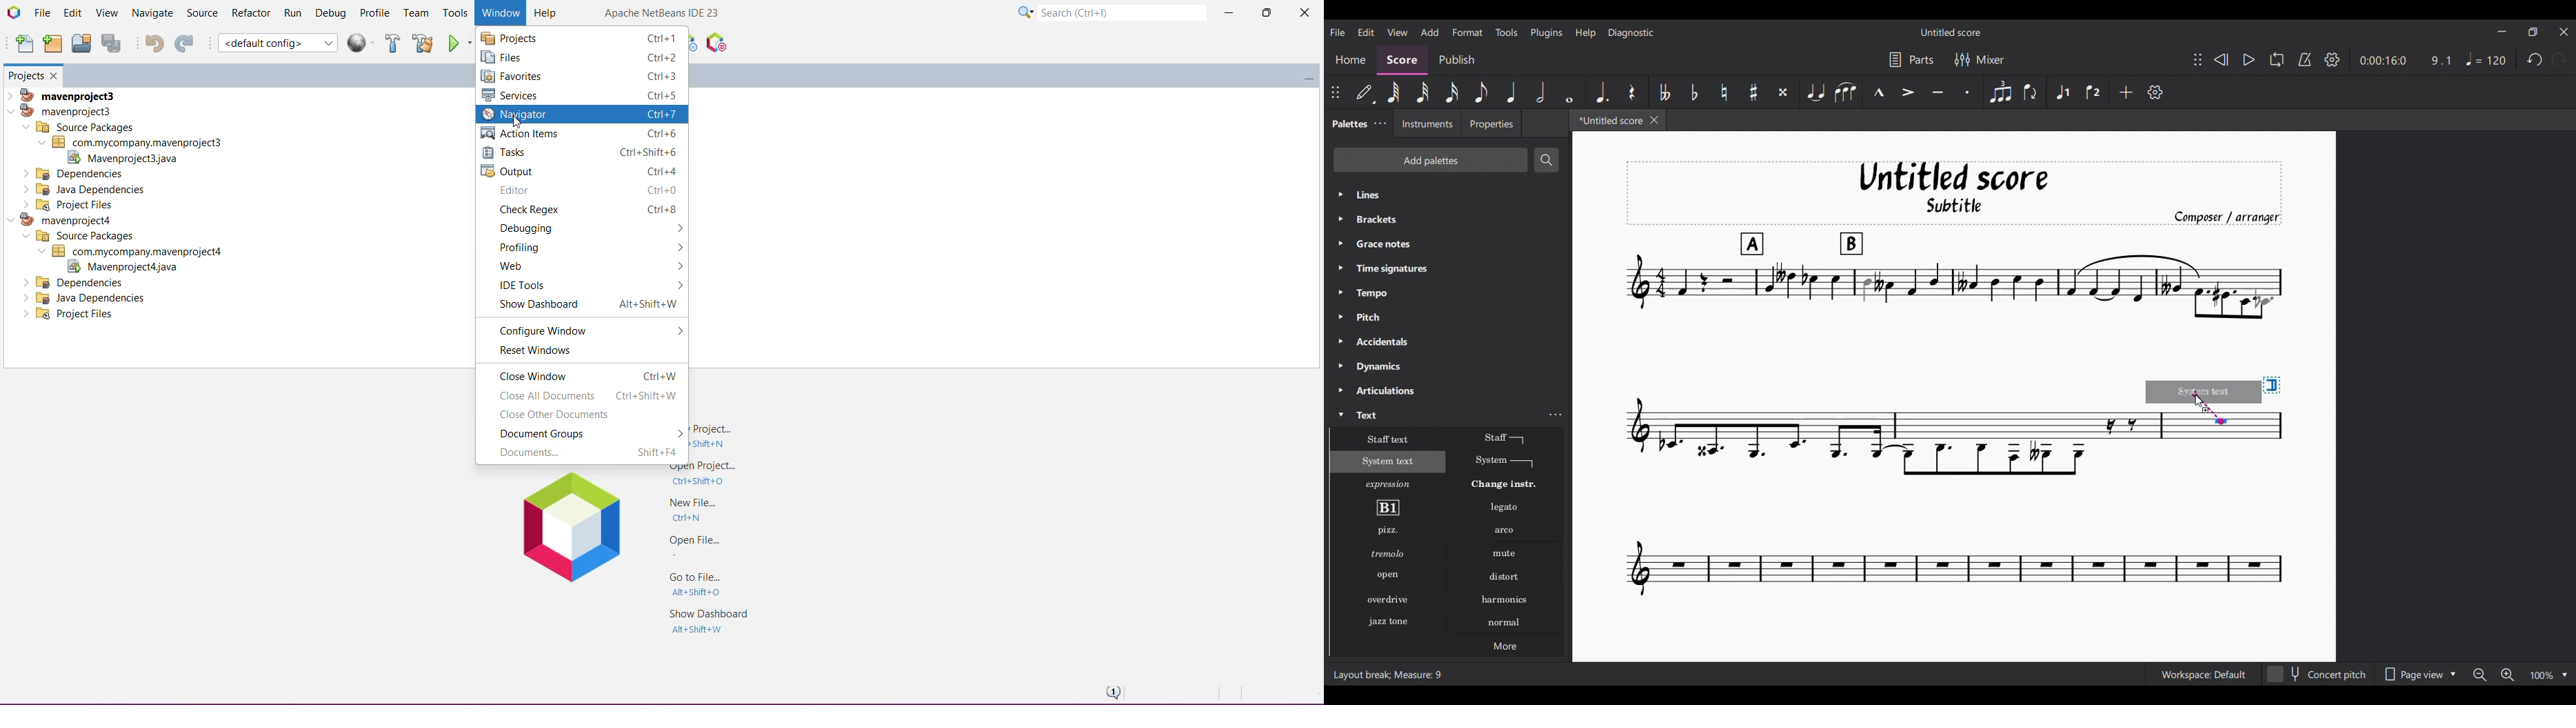 The width and height of the screenshot is (2576, 728). Describe the element at coordinates (1456, 60) in the screenshot. I see `Publish section` at that location.